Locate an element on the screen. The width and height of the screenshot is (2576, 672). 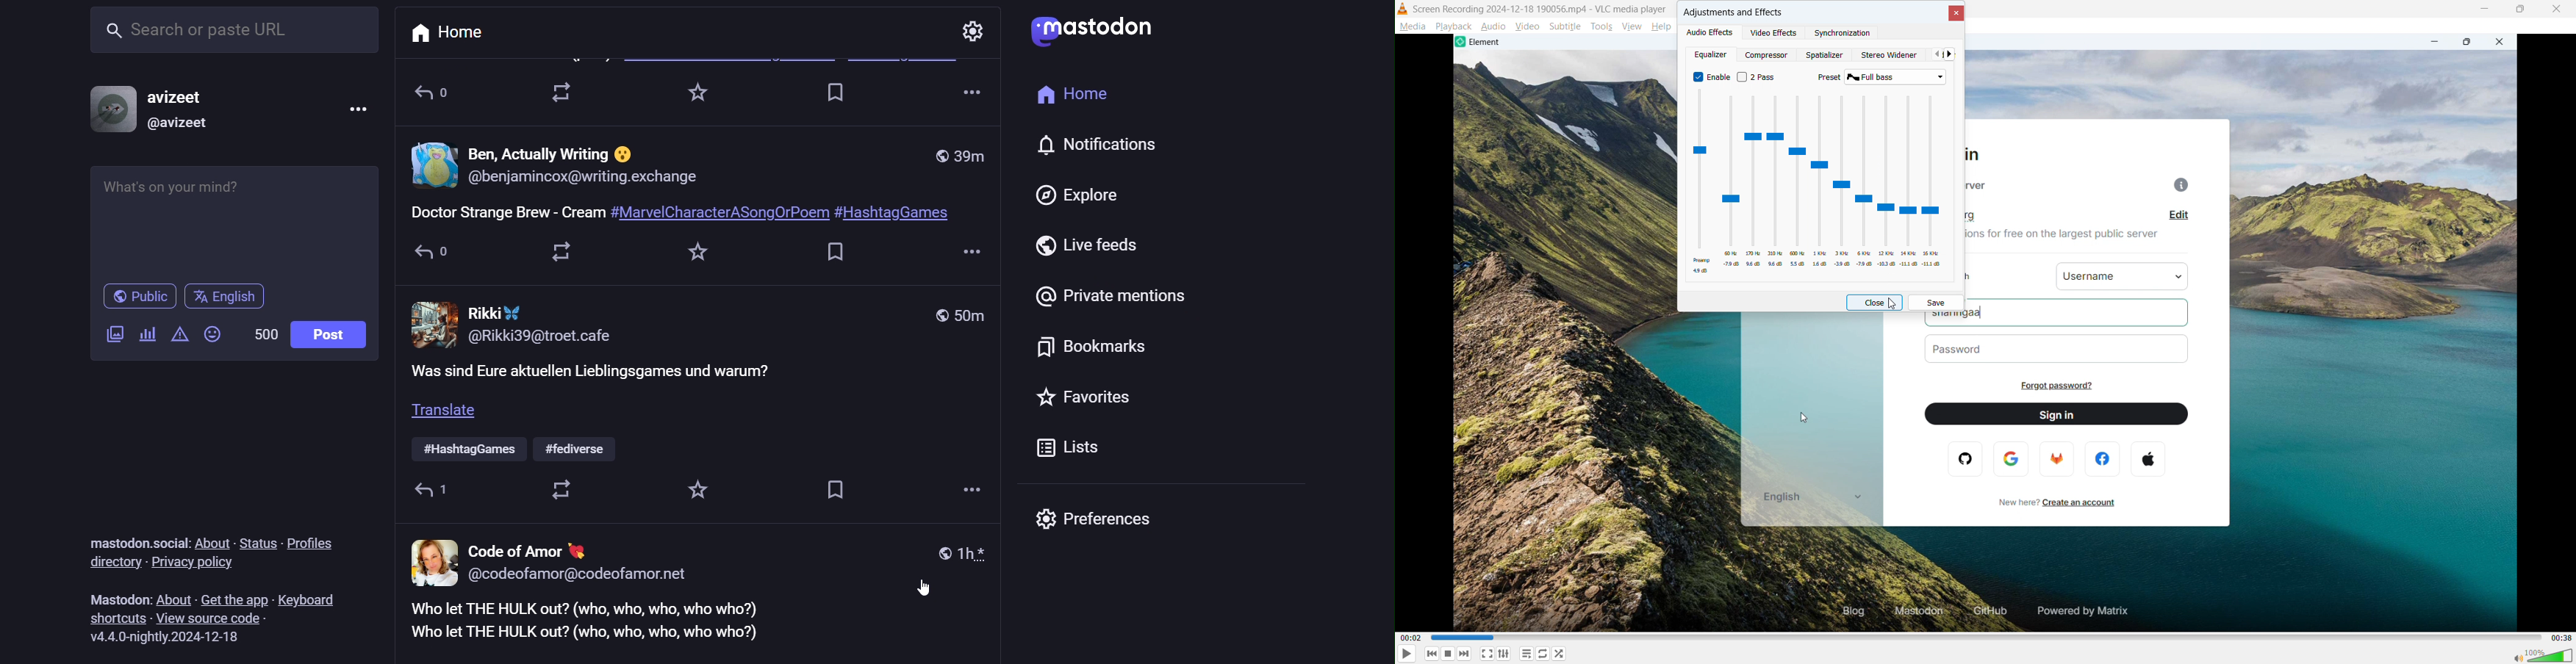
public is located at coordinates (140, 297).